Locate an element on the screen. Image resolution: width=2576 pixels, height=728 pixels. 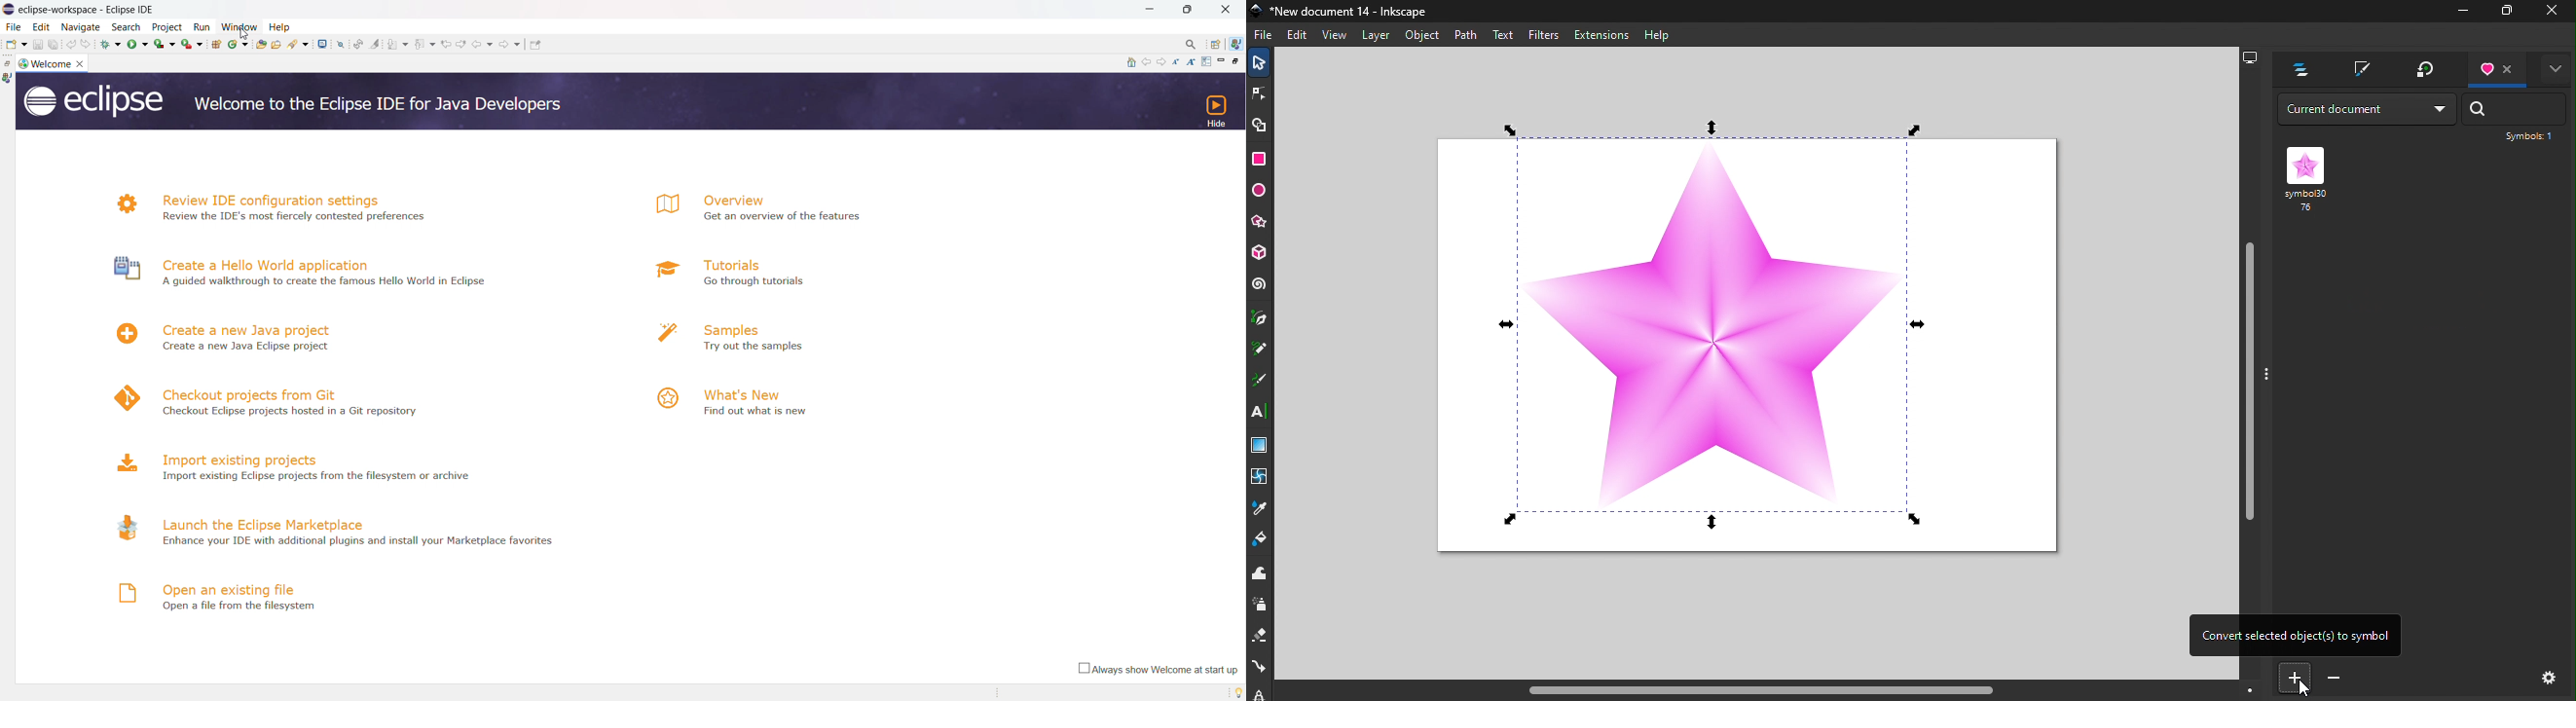
Connector tool is located at coordinates (1260, 669).